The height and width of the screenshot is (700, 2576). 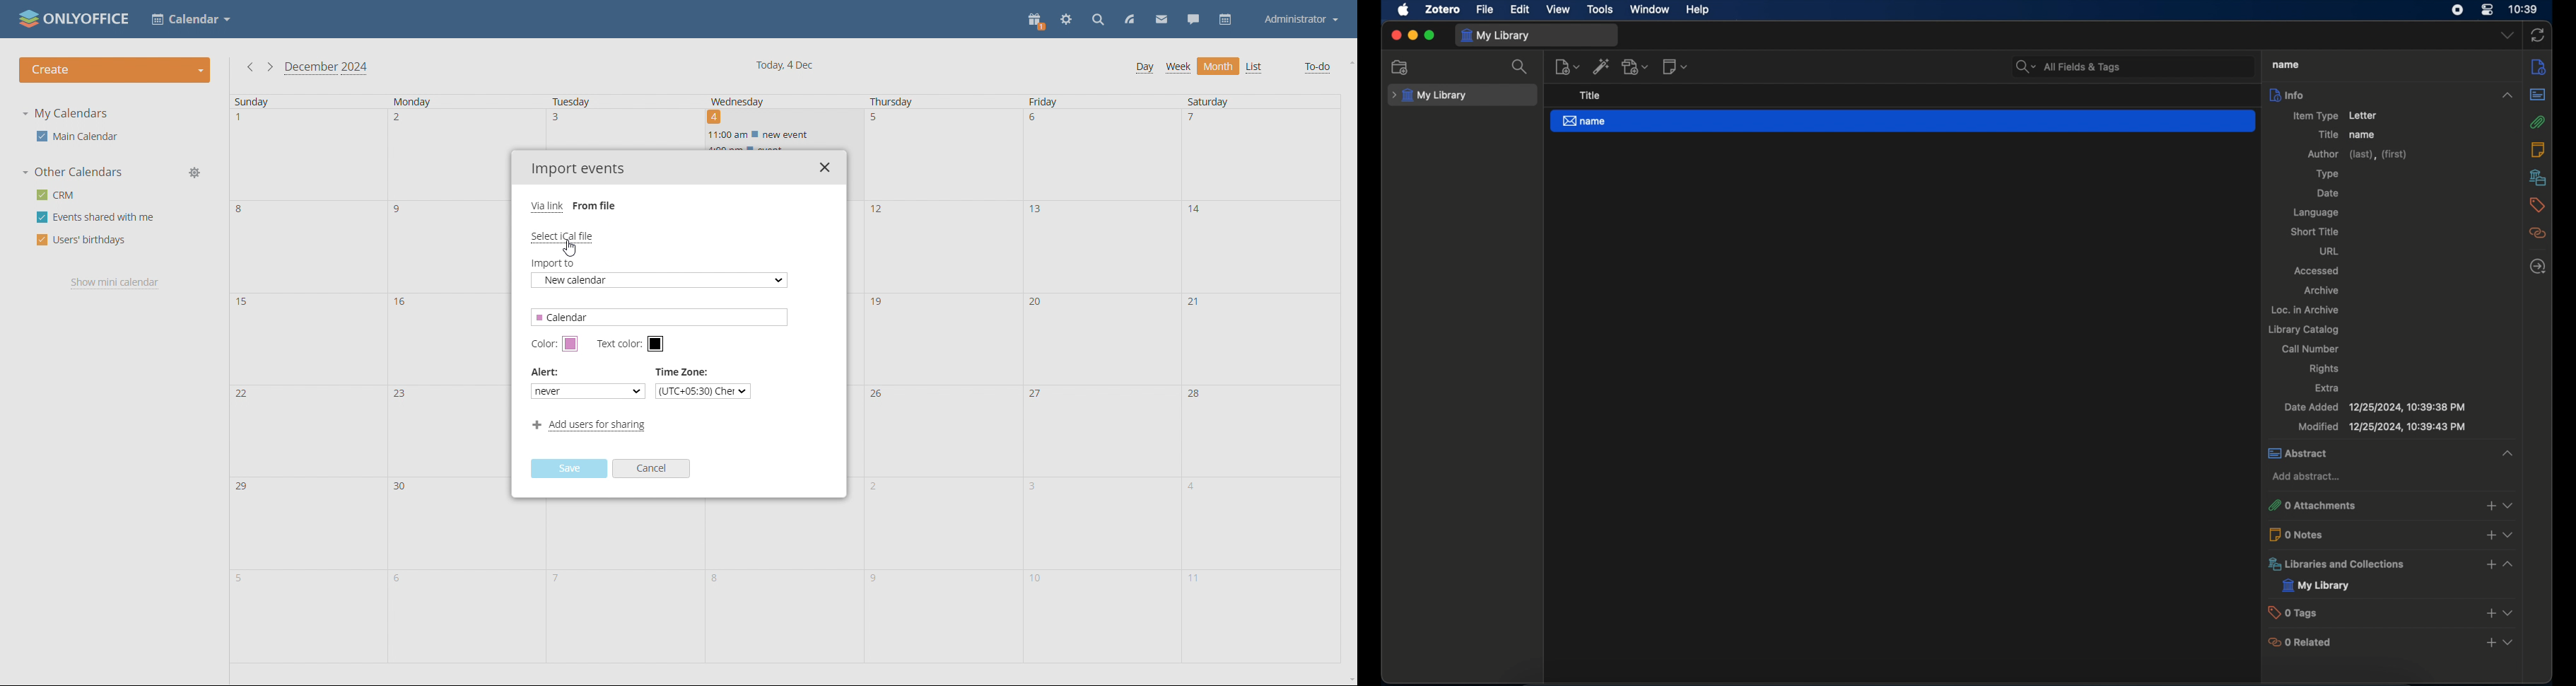 What do you see at coordinates (2508, 612) in the screenshot?
I see `view more` at bounding box center [2508, 612].